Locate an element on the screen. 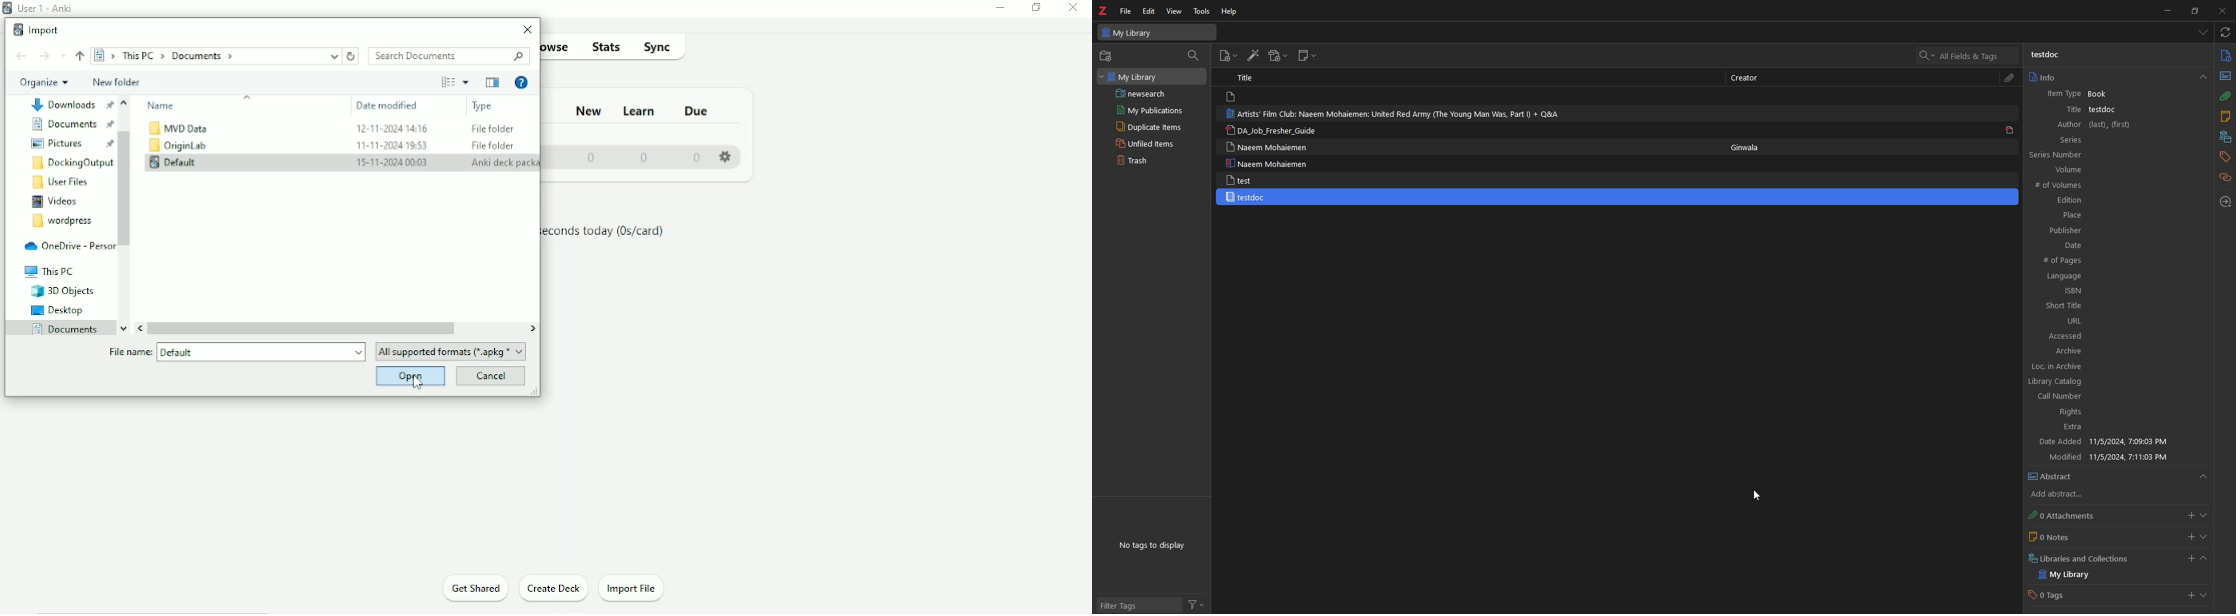 The width and height of the screenshot is (2240, 616). Close is located at coordinates (528, 29).